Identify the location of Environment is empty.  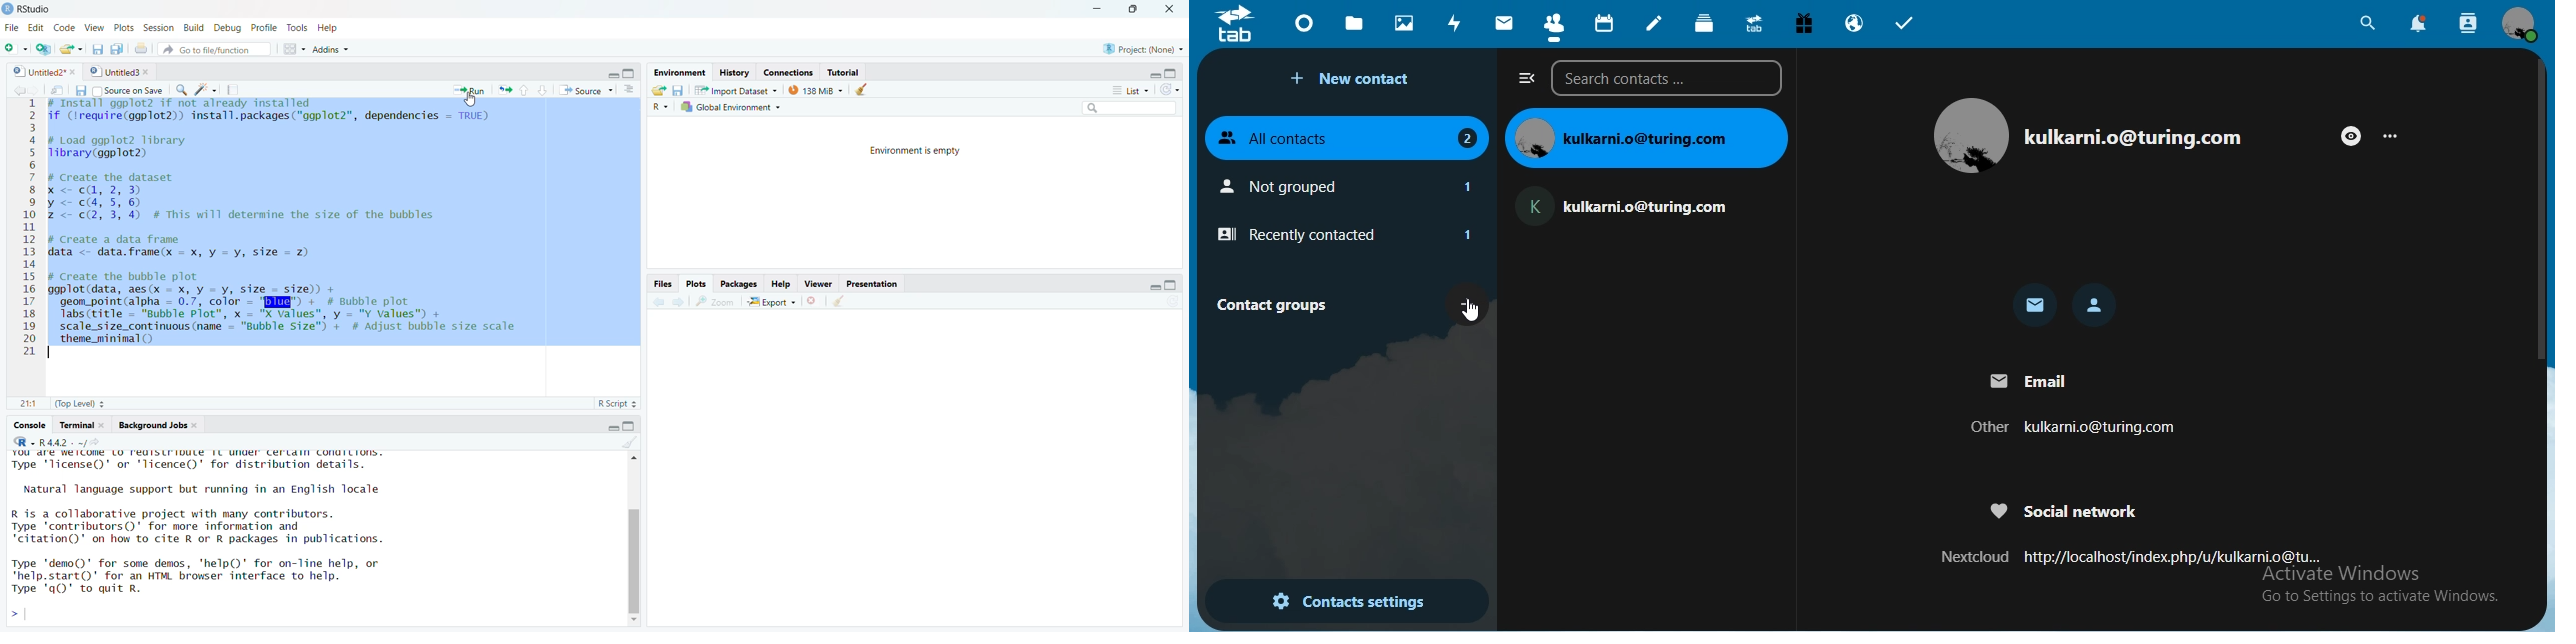
(915, 152).